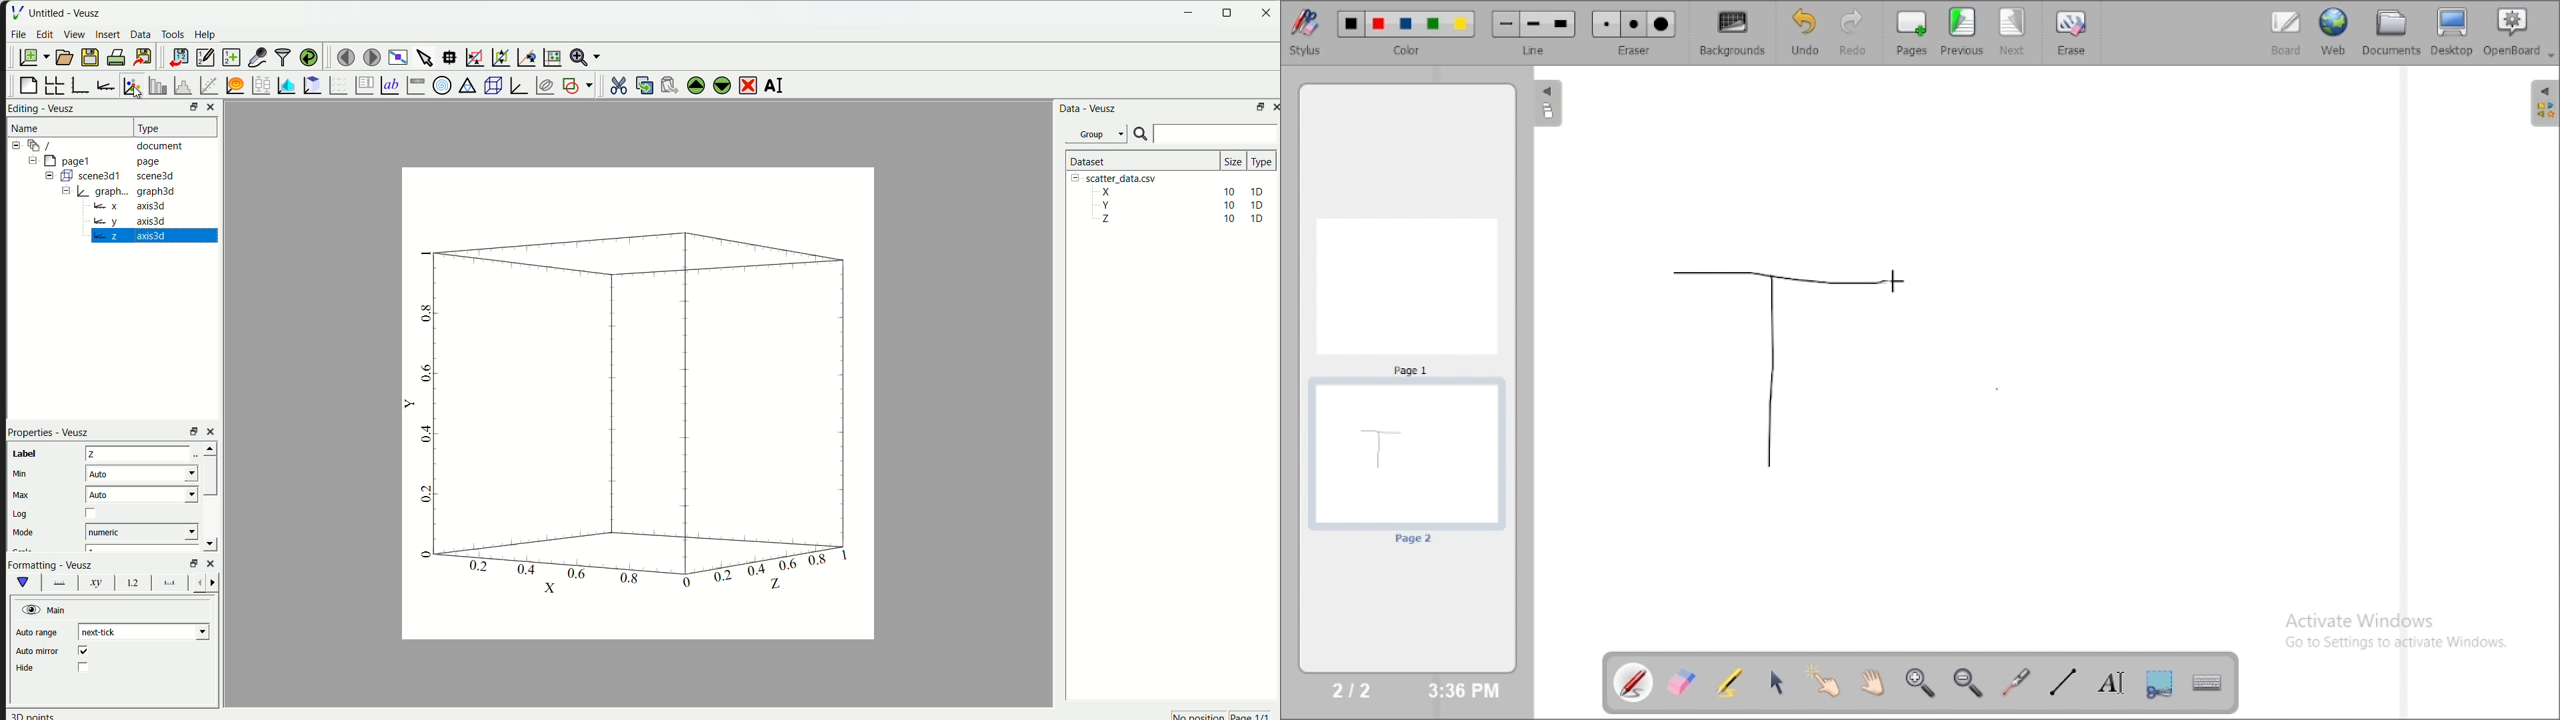 The image size is (2576, 728). I want to click on edit, so click(44, 34).